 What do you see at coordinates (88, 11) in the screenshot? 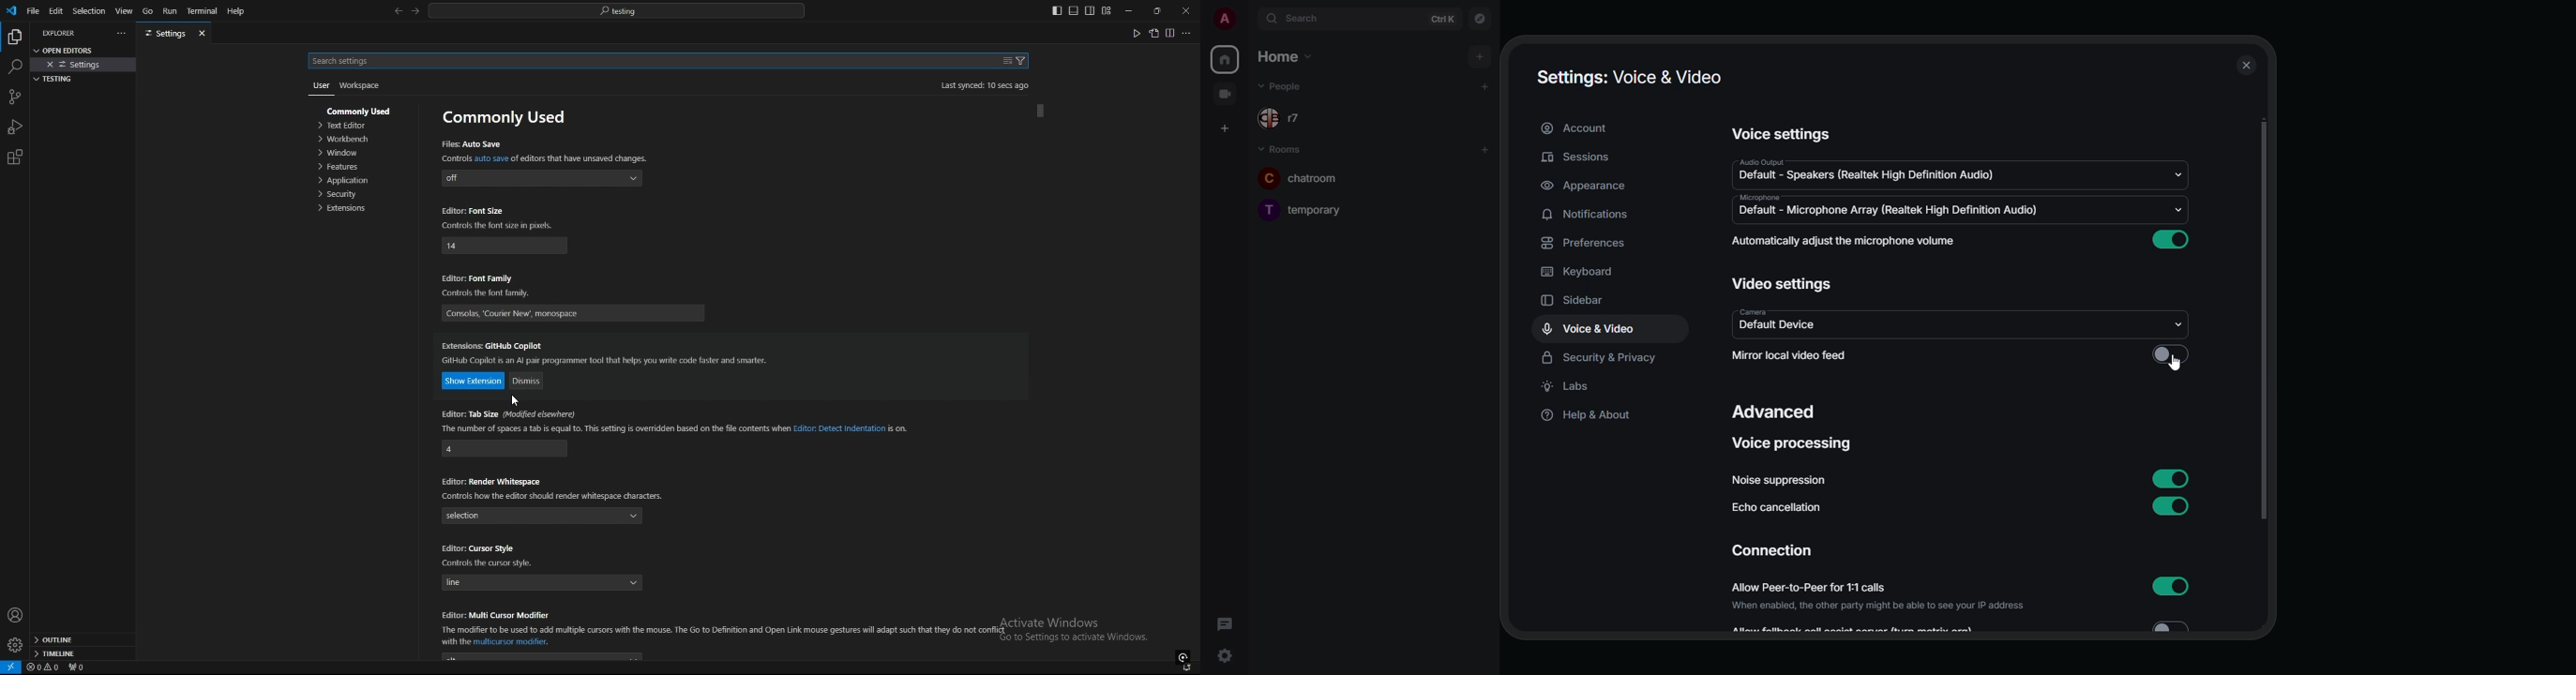
I see `selection` at bounding box center [88, 11].